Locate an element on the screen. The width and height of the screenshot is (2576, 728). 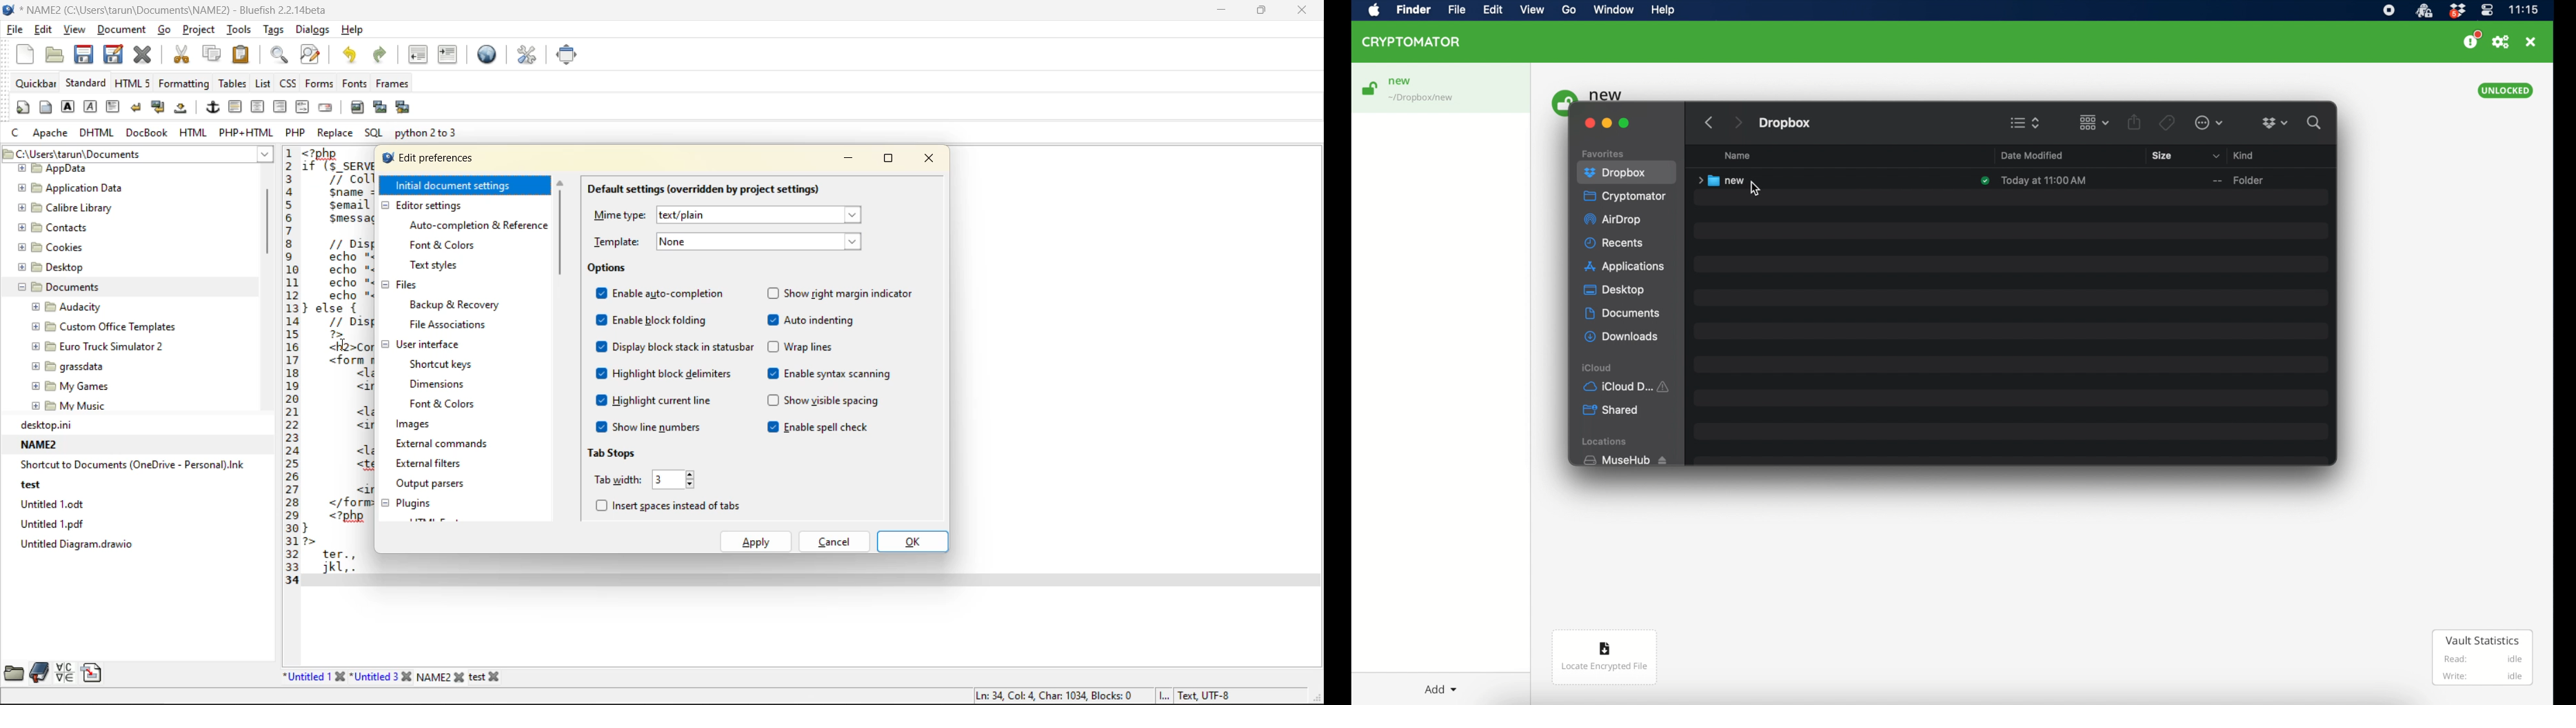
php is located at coordinates (294, 131).